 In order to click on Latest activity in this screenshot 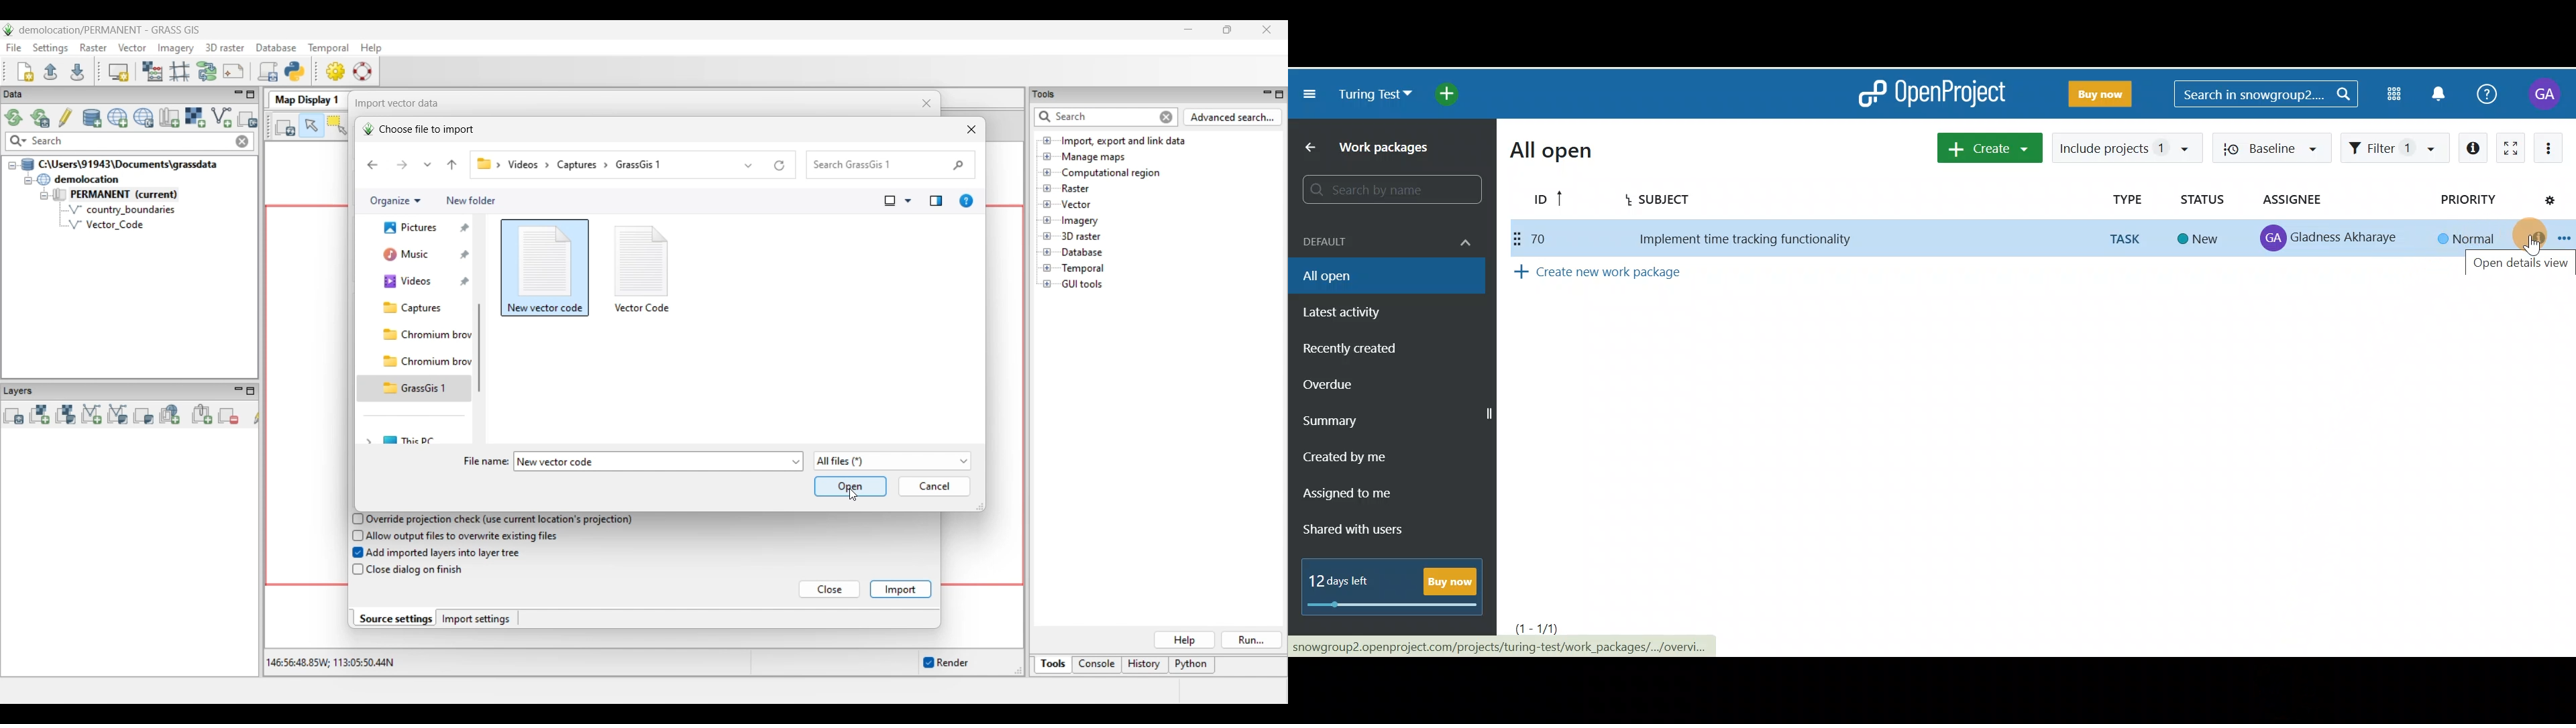, I will do `click(1362, 313)`.